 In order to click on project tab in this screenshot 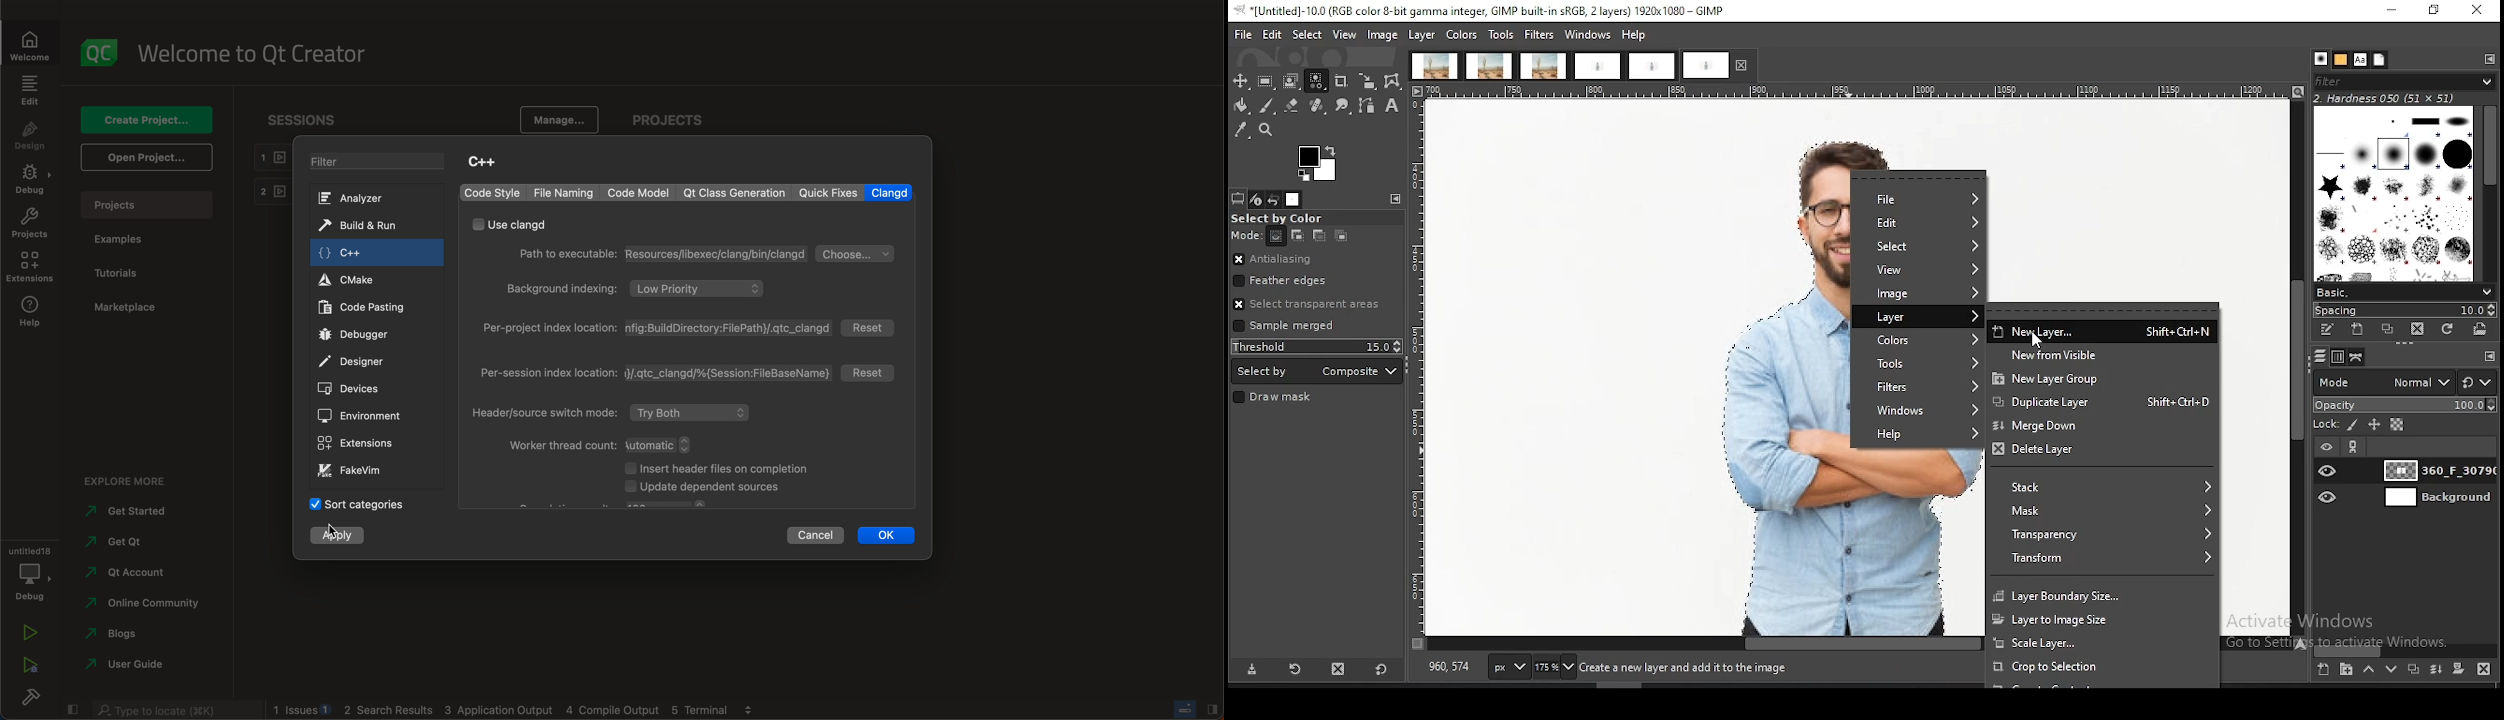, I will do `click(1652, 67)`.